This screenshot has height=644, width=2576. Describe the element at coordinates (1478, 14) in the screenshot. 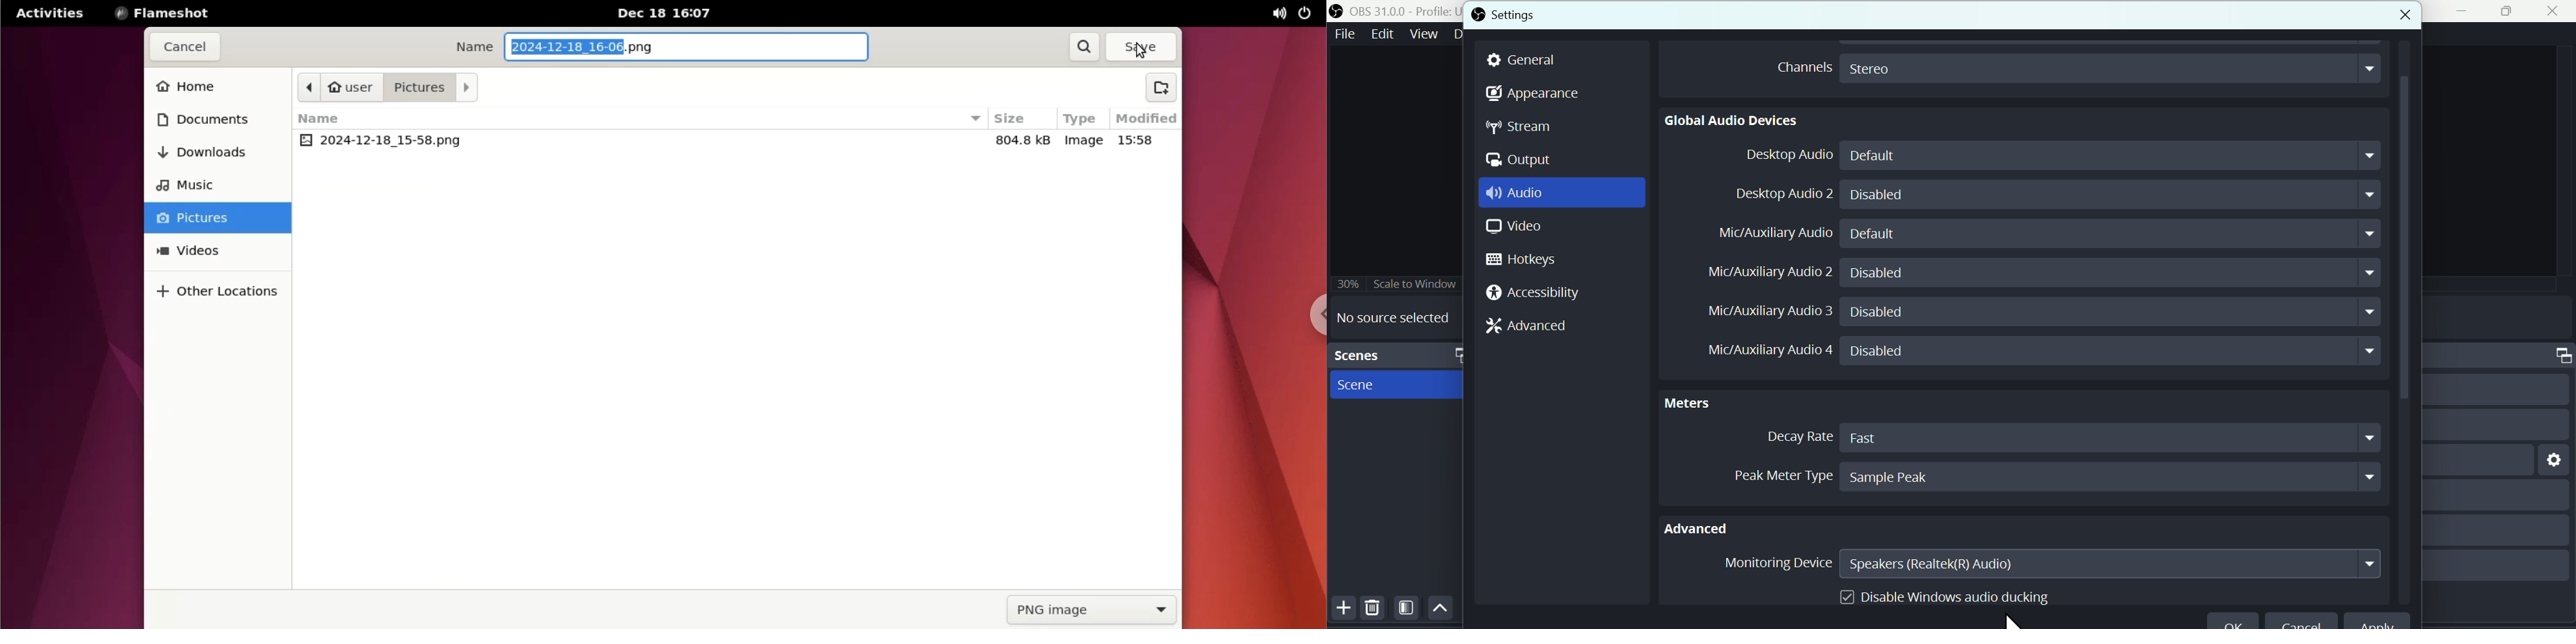

I see `OBS logo` at that location.